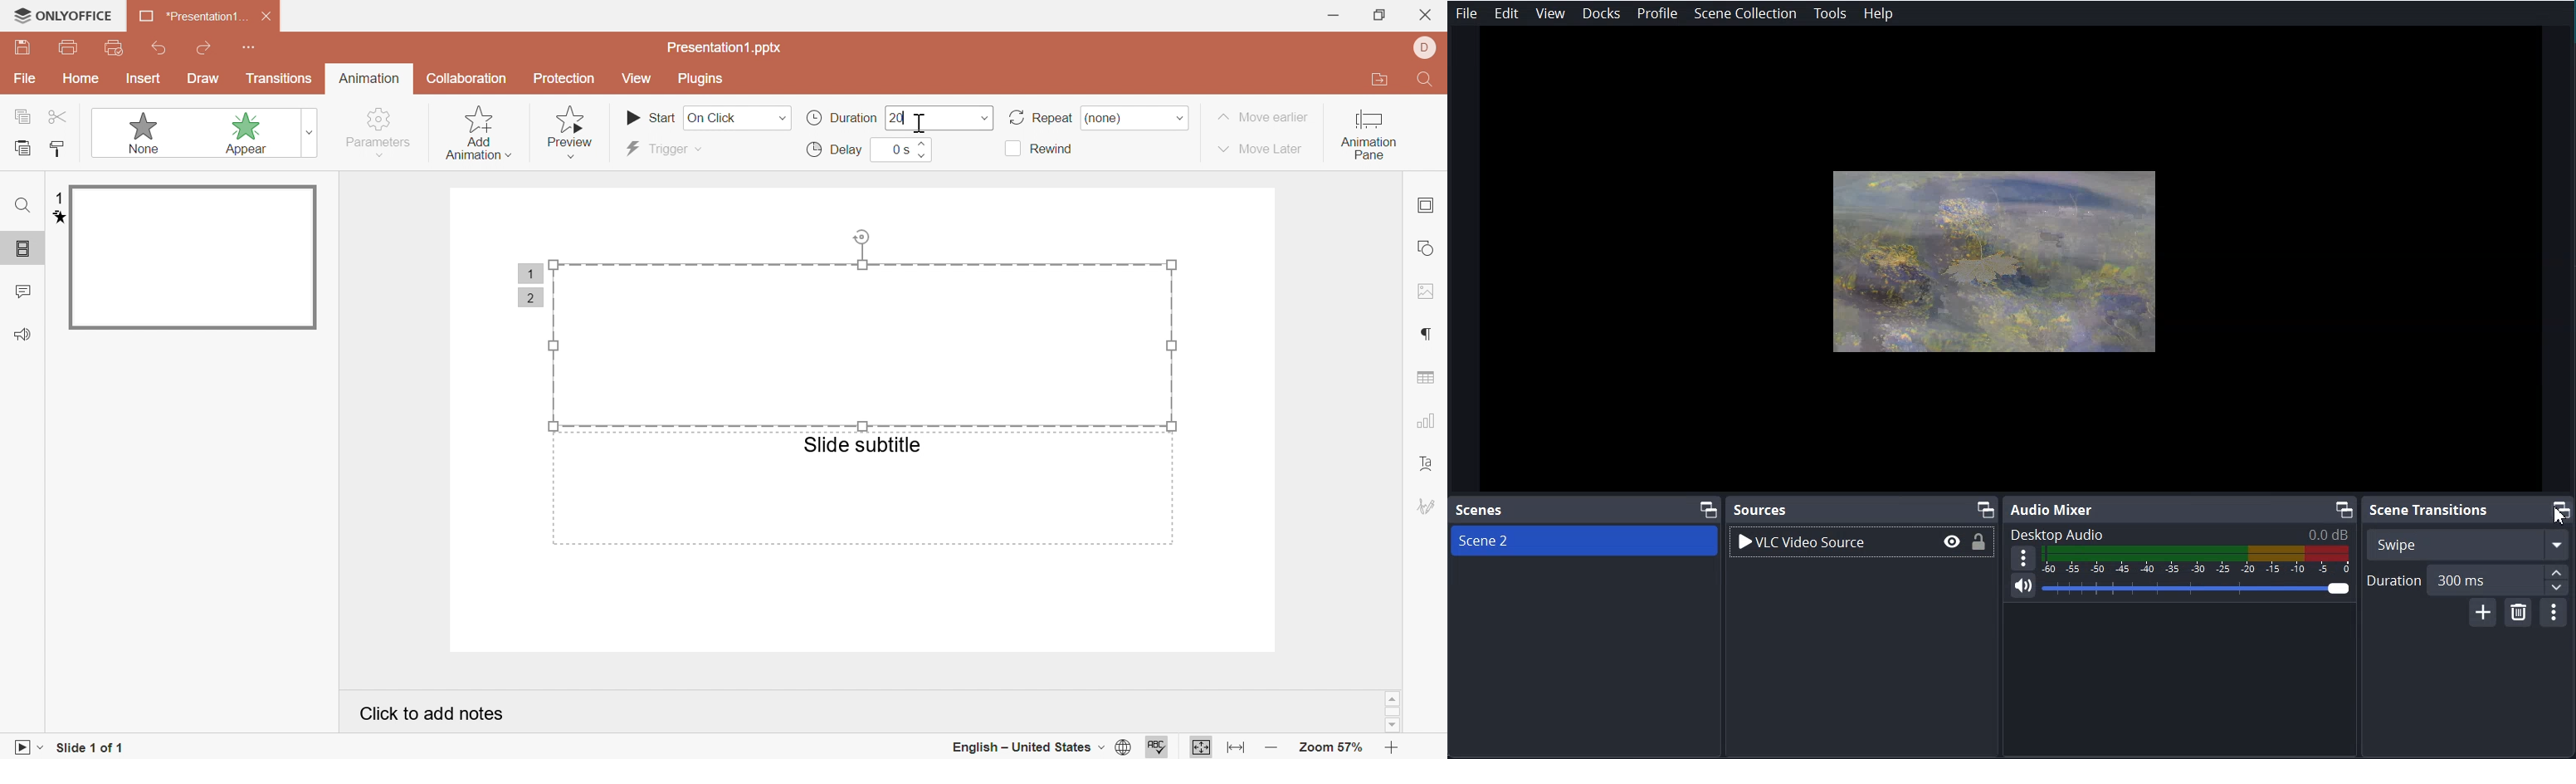  Describe the element at coordinates (532, 293) in the screenshot. I see `2` at that location.